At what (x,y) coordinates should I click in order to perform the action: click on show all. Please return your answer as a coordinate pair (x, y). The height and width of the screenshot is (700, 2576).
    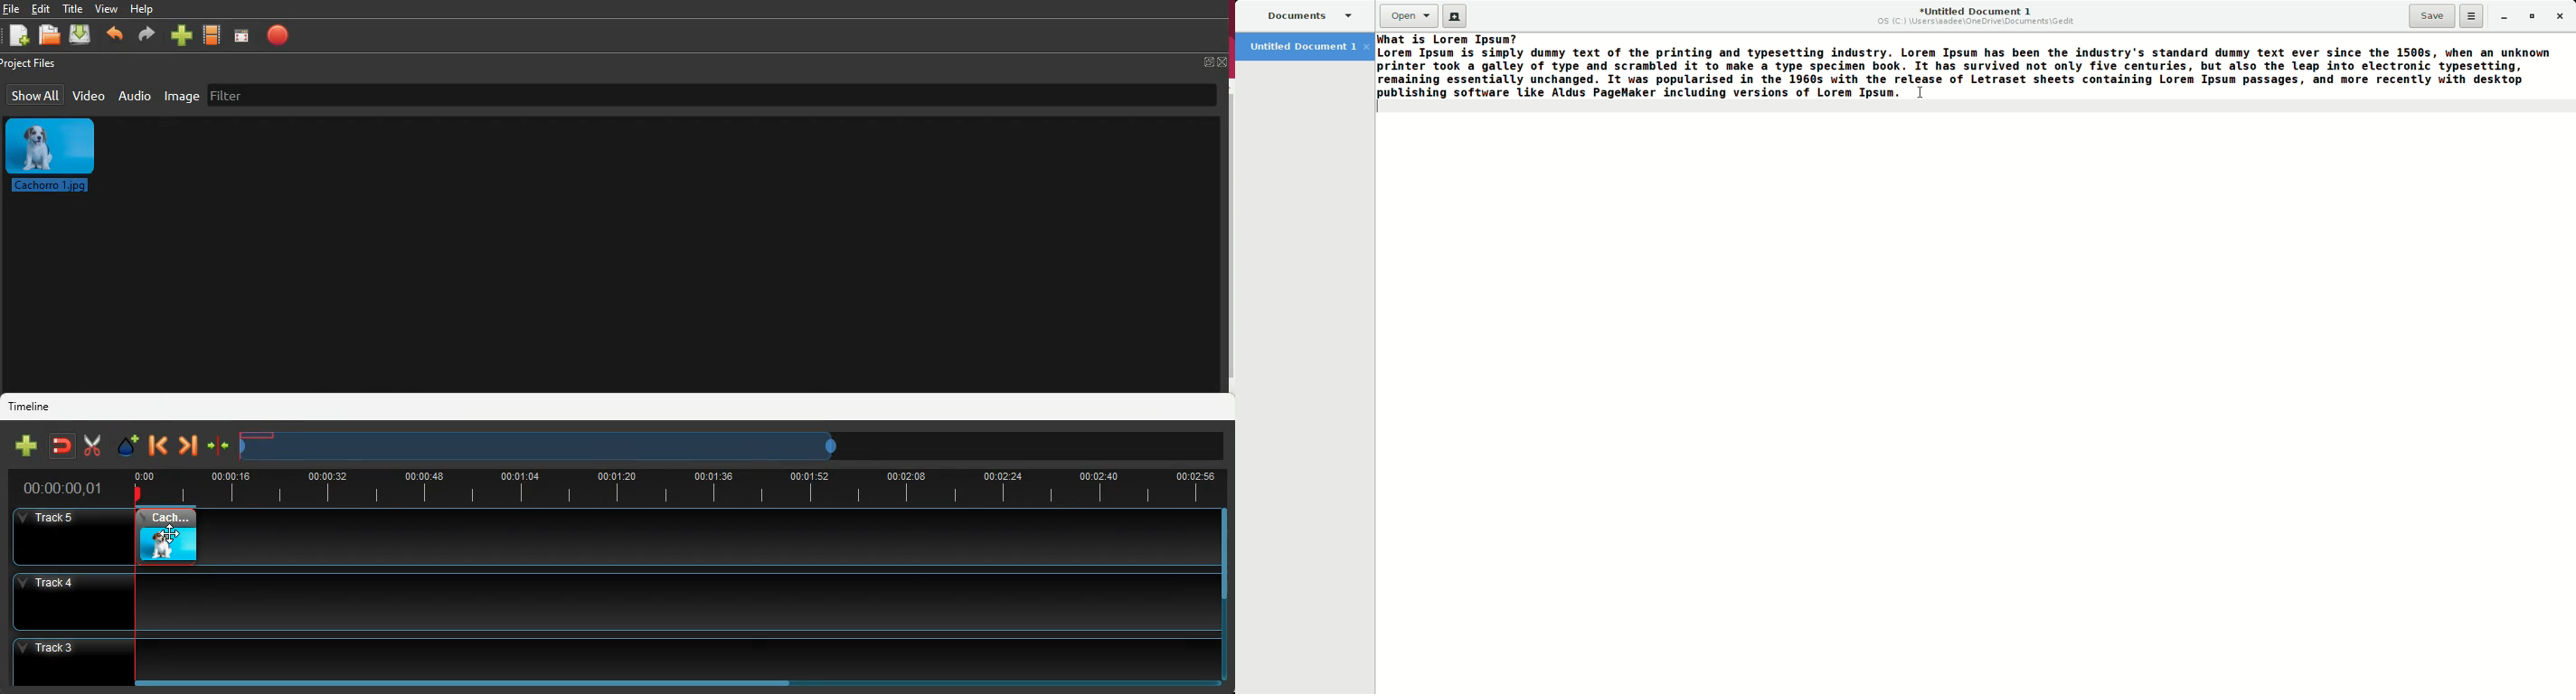
    Looking at the image, I should click on (36, 95).